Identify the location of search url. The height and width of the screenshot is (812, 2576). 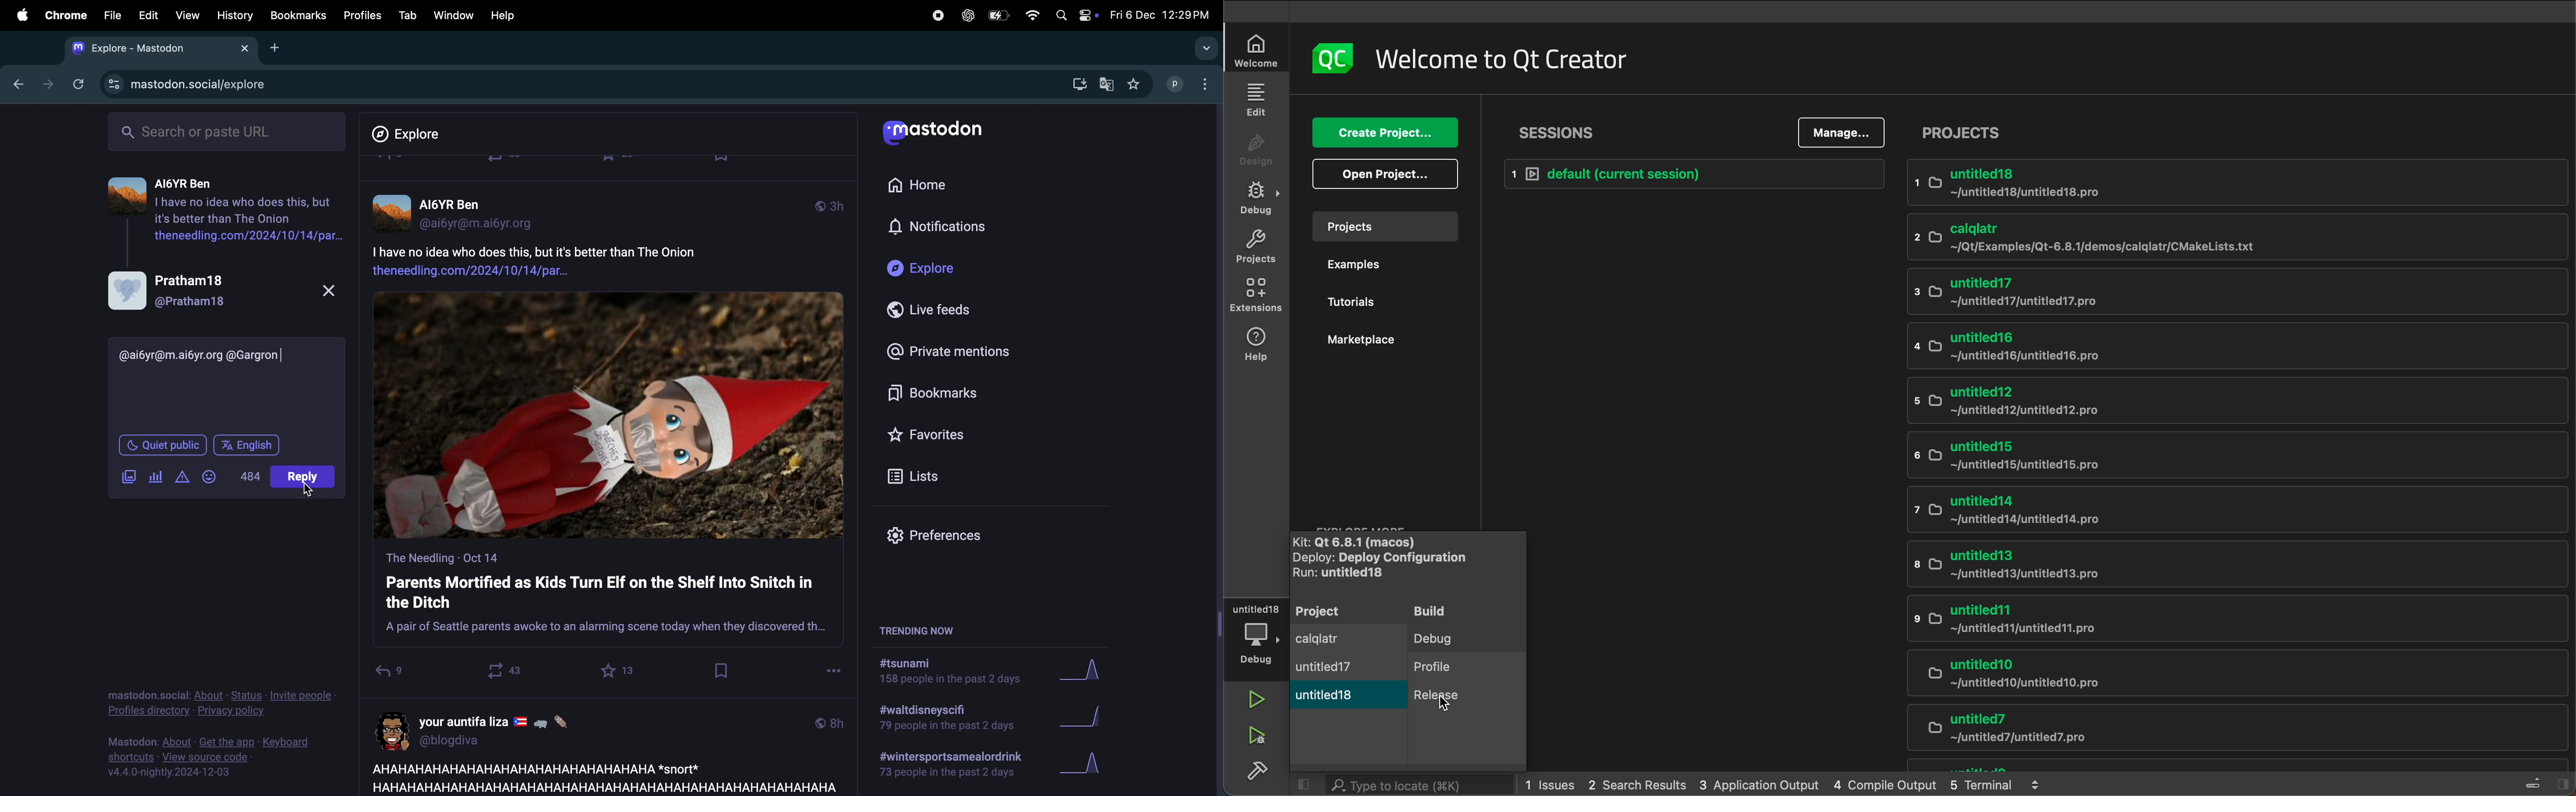
(229, 130).